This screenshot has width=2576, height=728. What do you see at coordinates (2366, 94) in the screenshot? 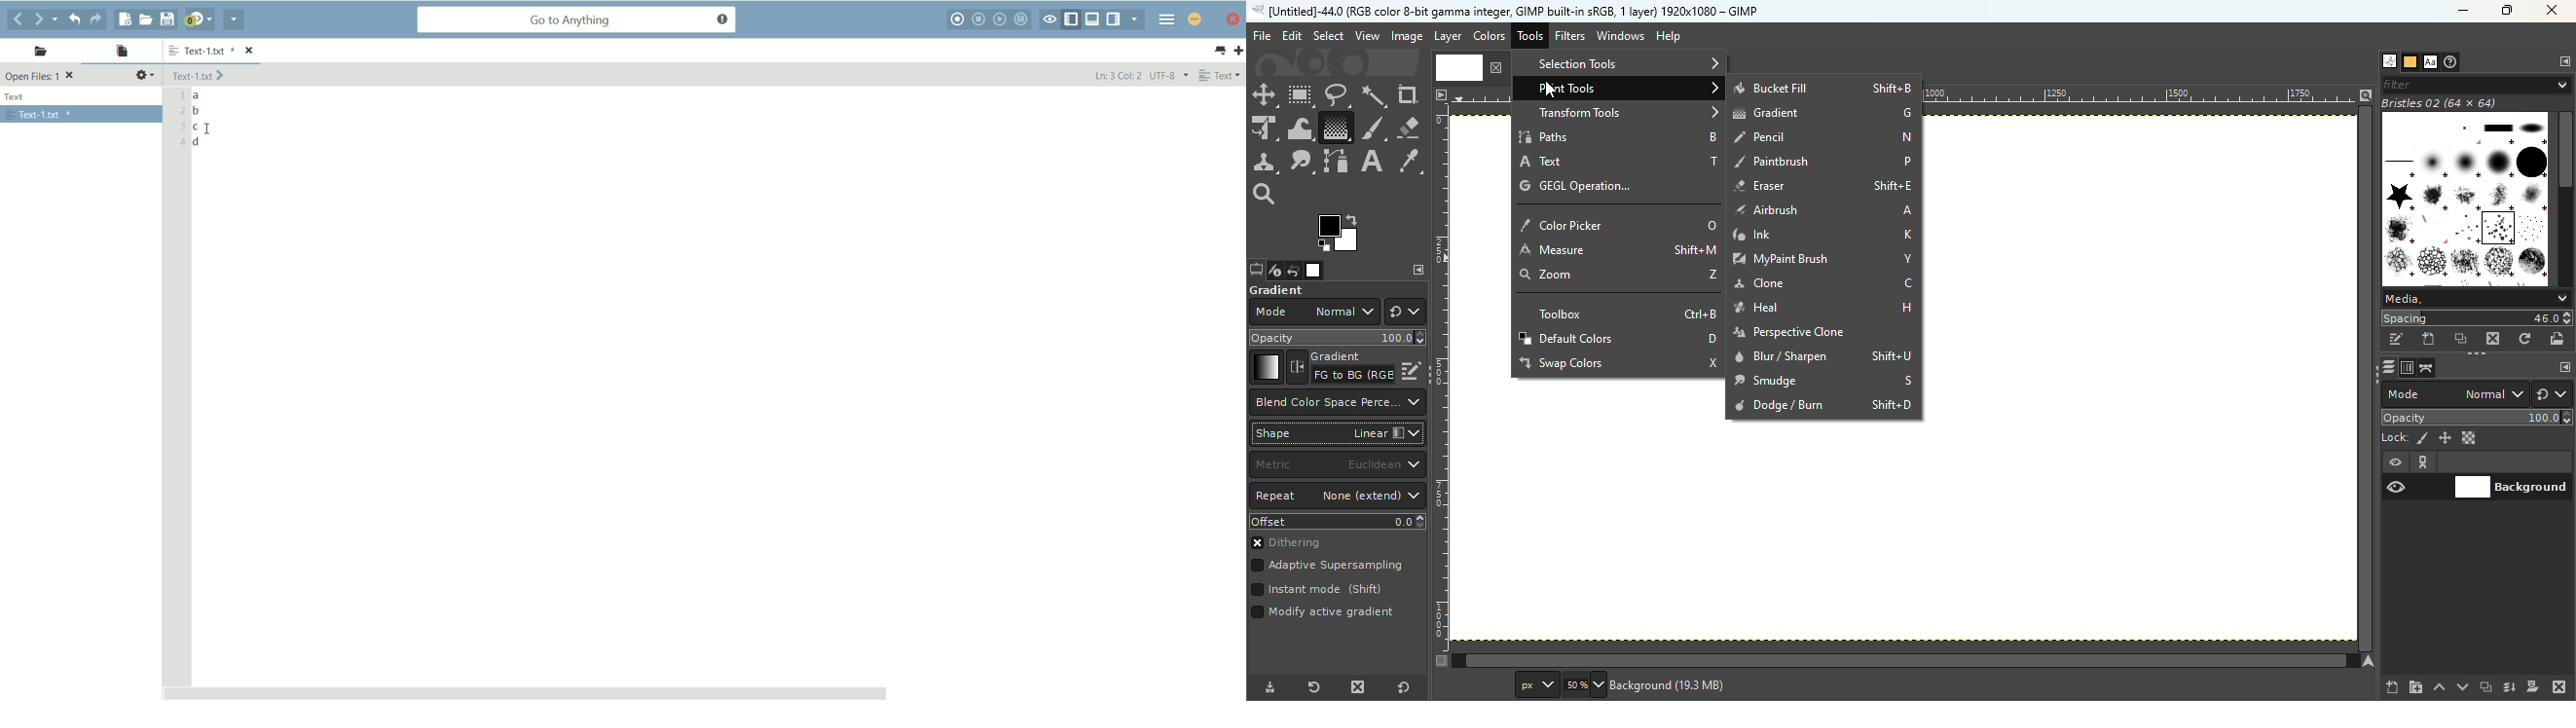
I see `Zoom image when window size changes` at bounding box center [2366, 94].